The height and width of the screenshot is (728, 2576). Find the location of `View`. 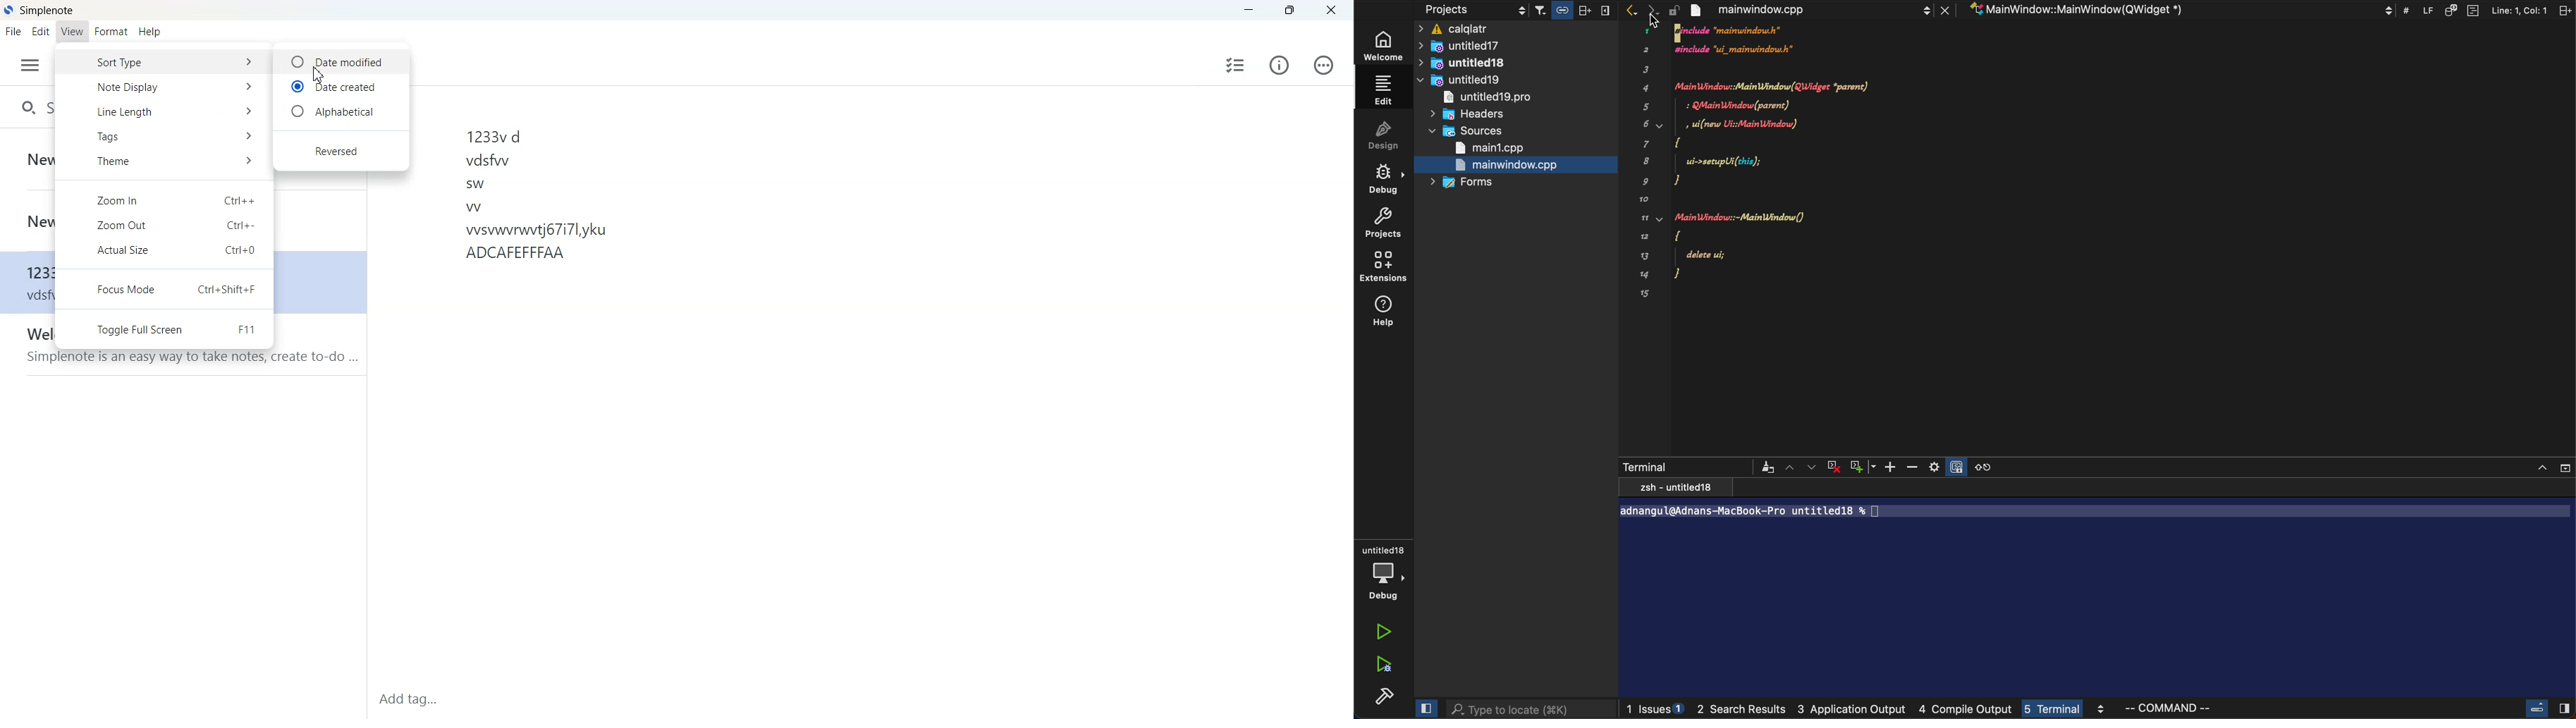

View is located at coordinates (73, 32).